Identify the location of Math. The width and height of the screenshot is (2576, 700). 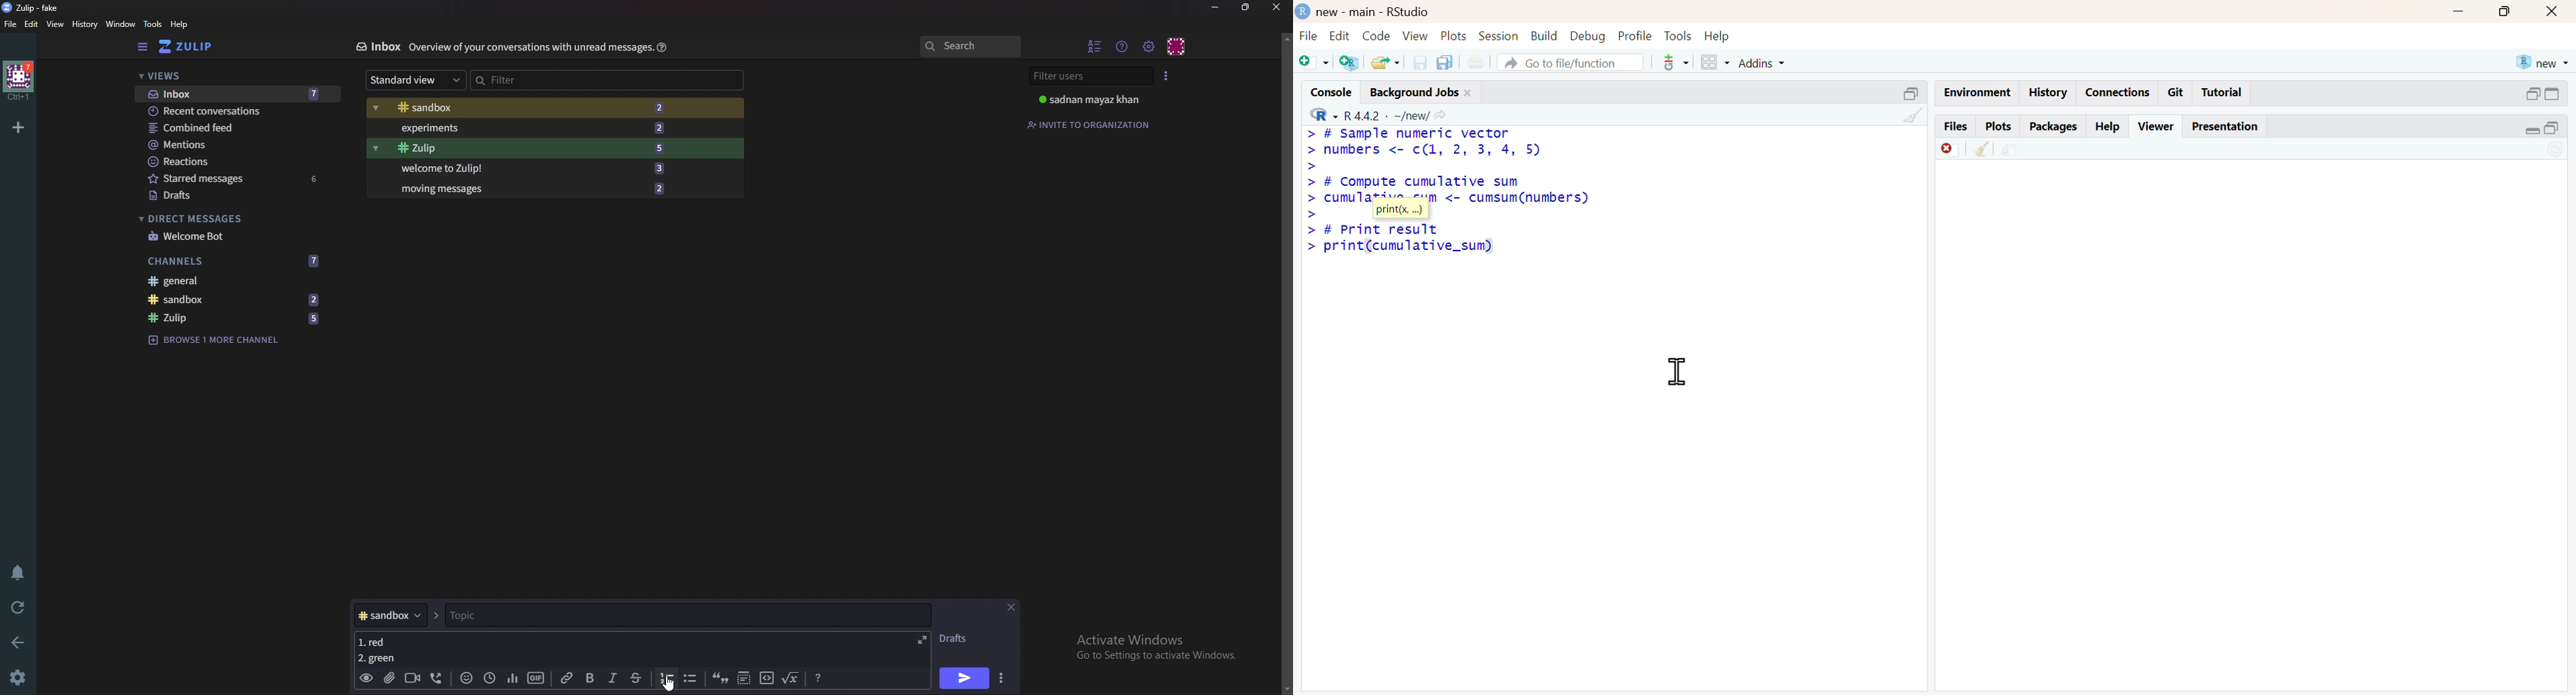
(791, 677).